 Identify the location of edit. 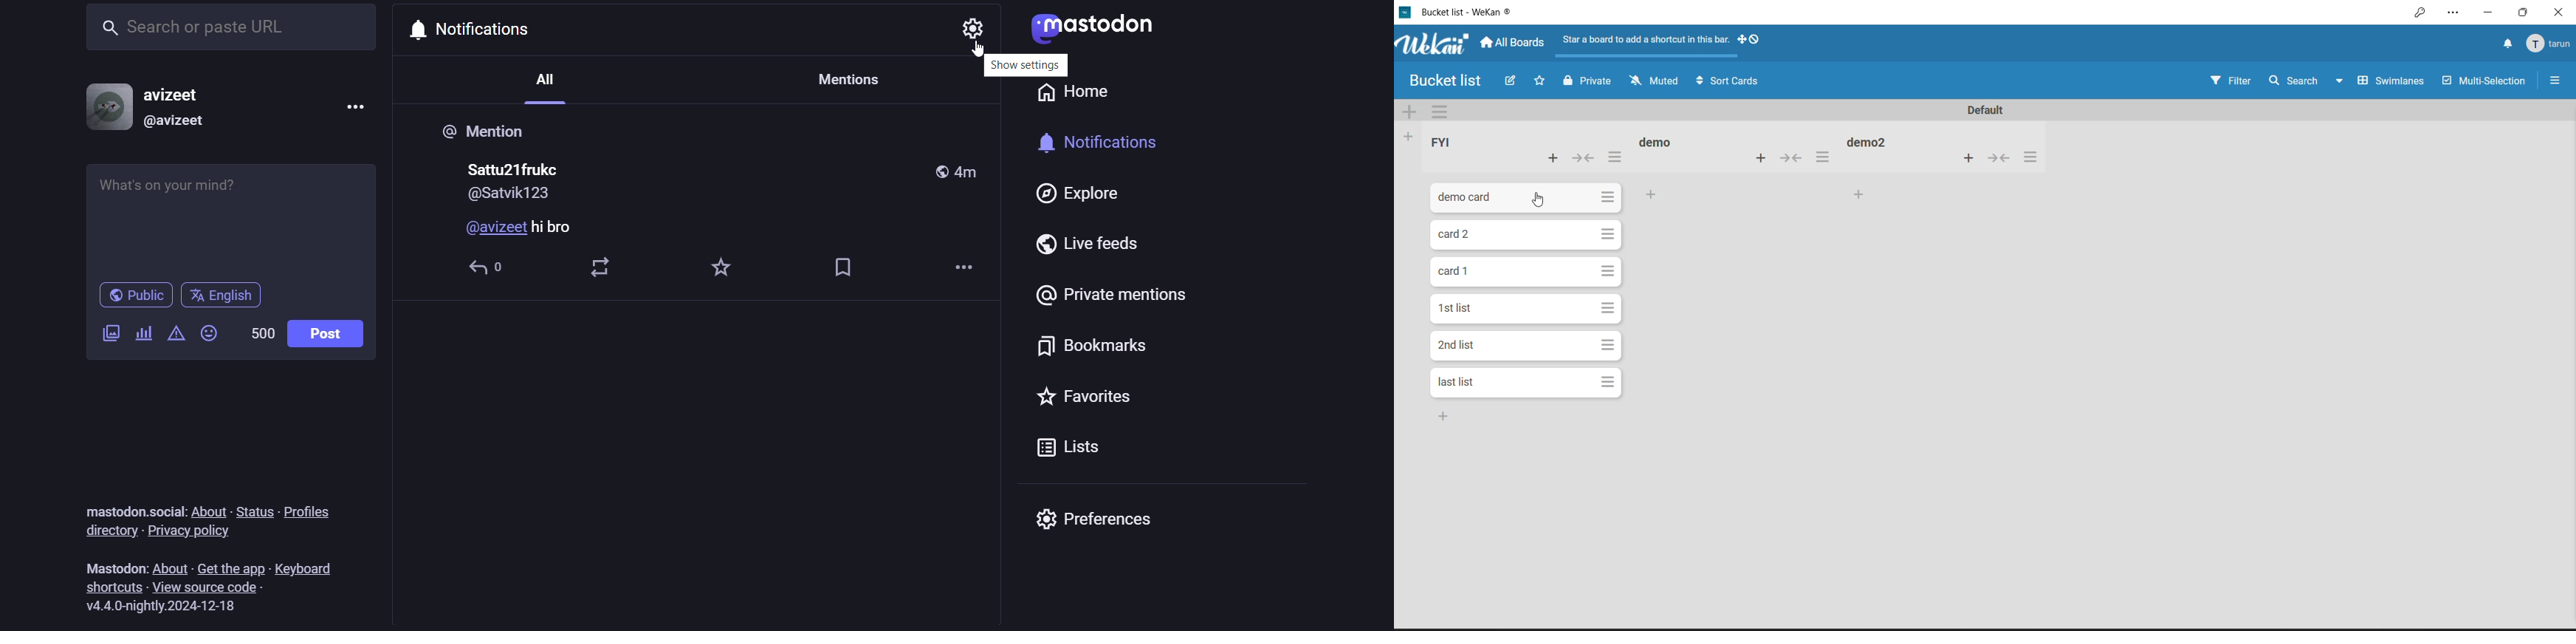
(1512, 81).